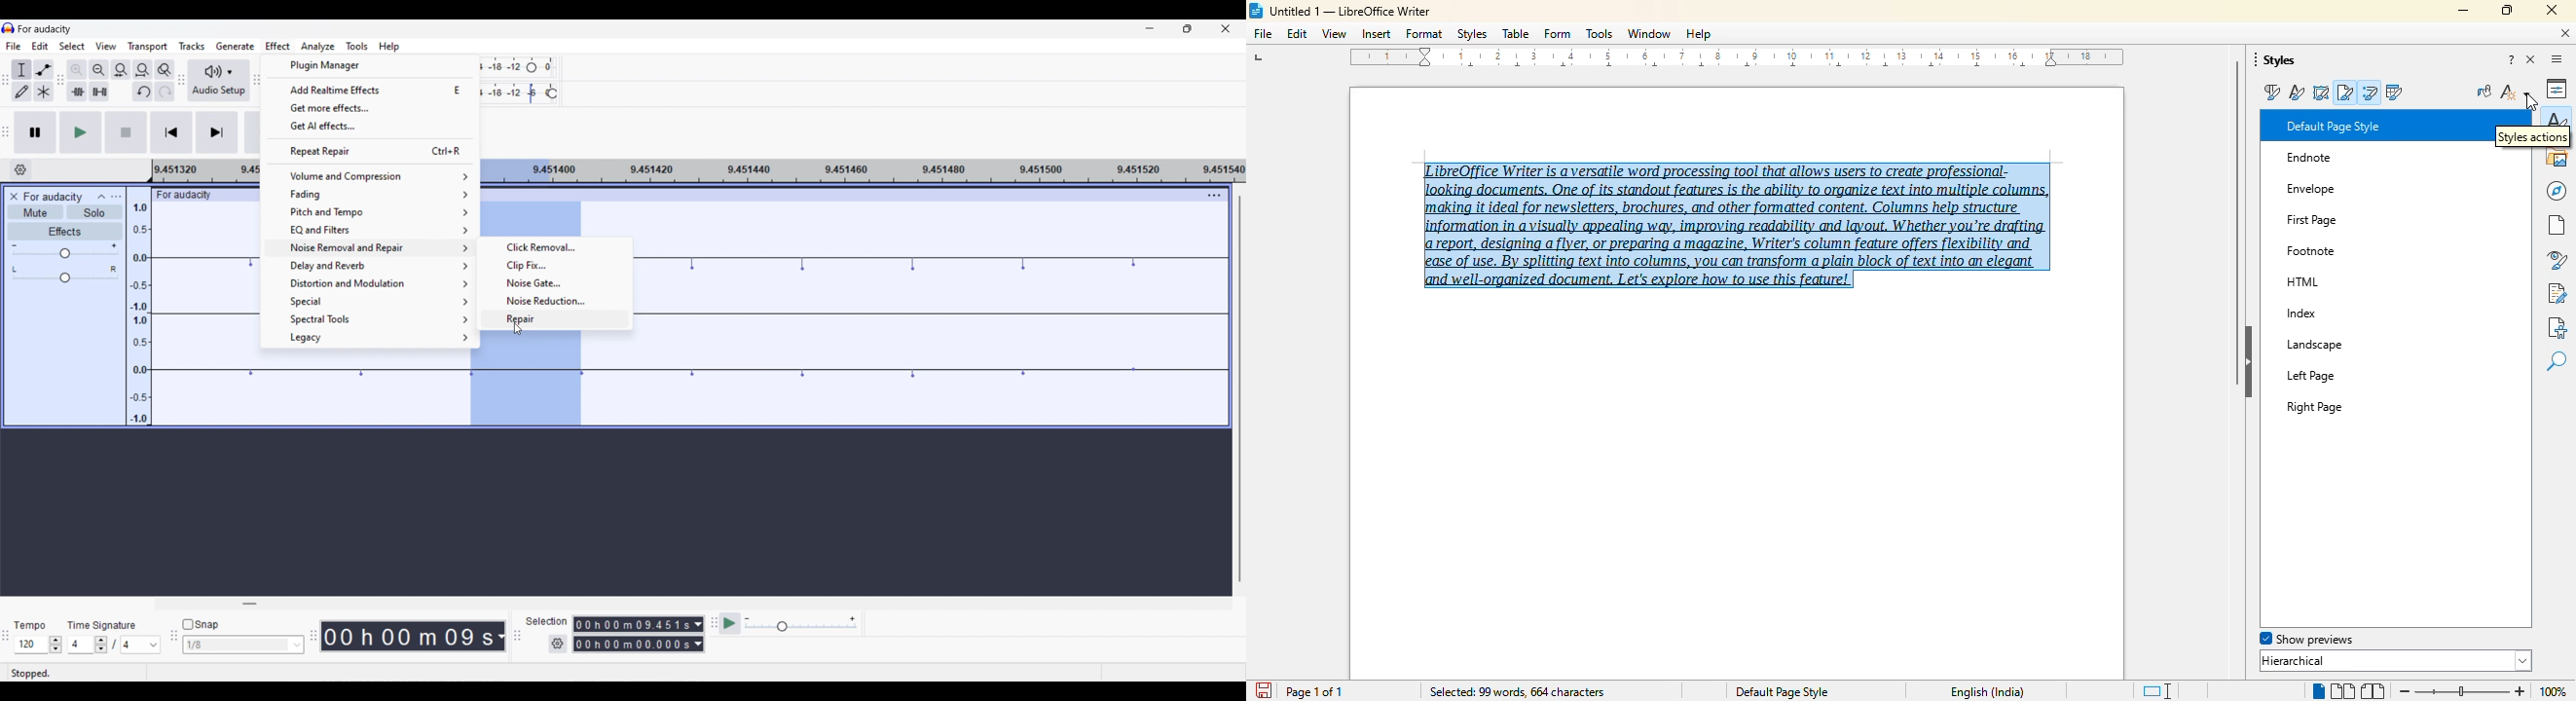  Describe the element at coordinates (2338, 374) in the screenshot. I see `Left Page` at that location.